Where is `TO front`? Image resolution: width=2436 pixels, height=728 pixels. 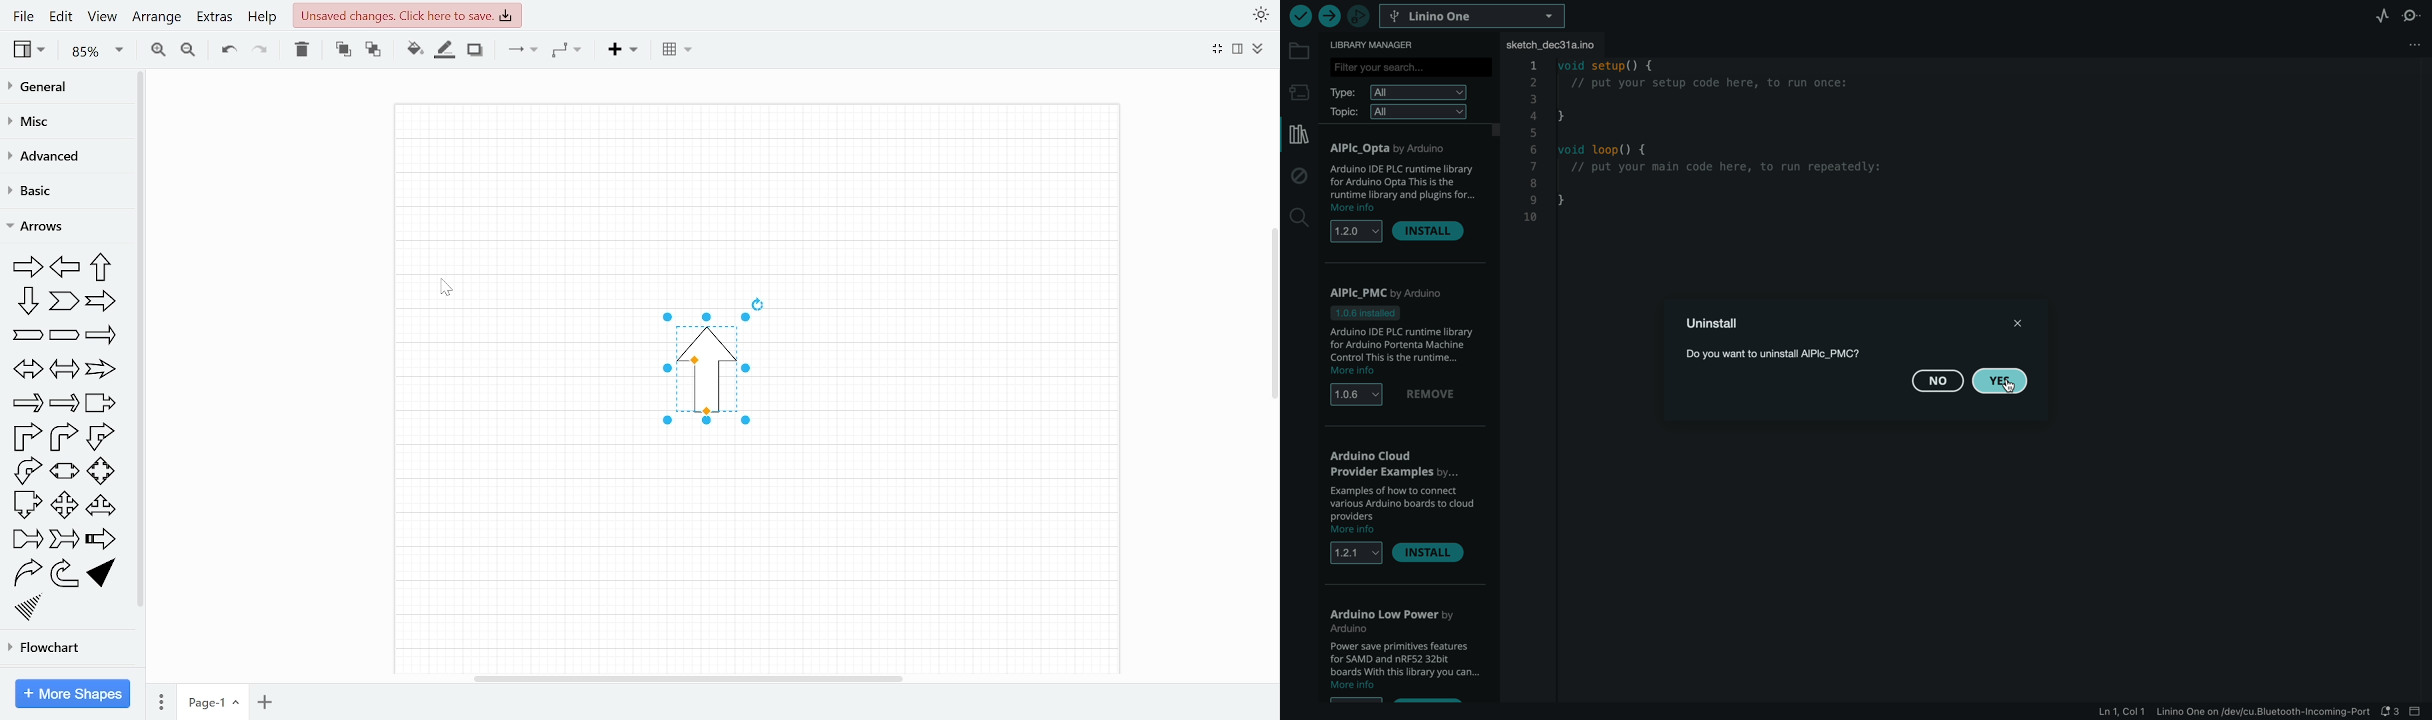 TO front is located at coordinates (342, 52).